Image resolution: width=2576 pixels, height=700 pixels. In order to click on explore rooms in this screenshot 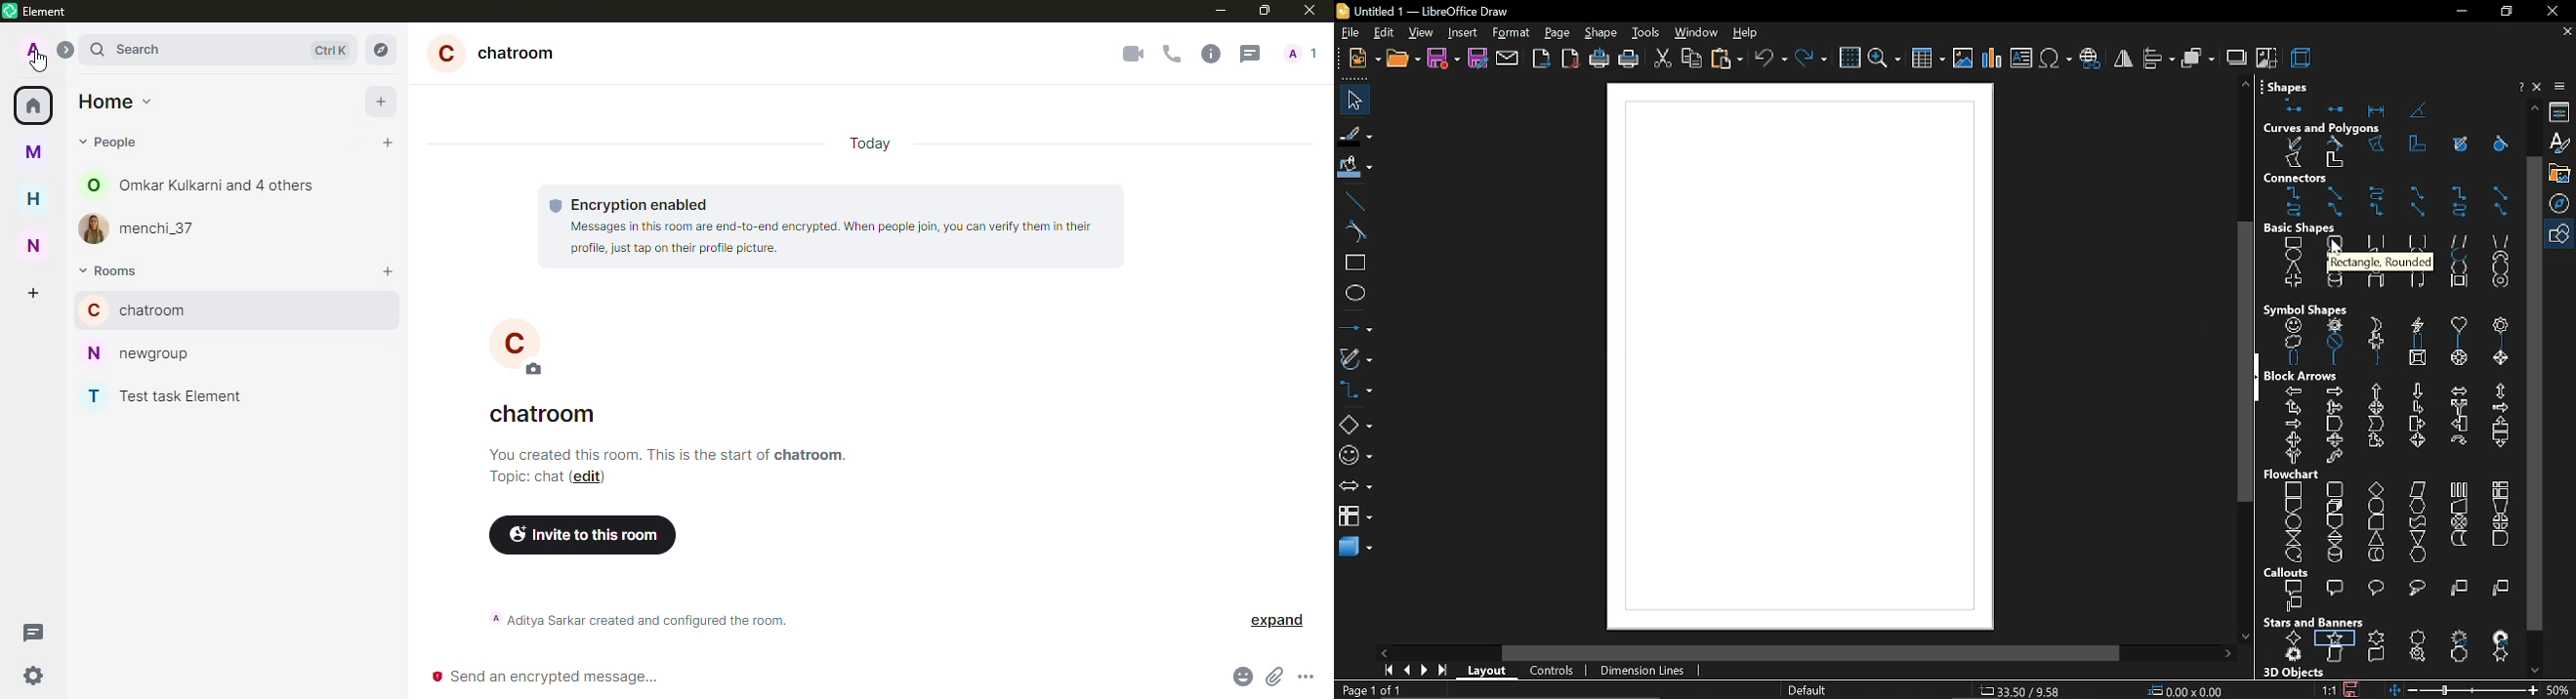, I will do `click(384, 50)`.